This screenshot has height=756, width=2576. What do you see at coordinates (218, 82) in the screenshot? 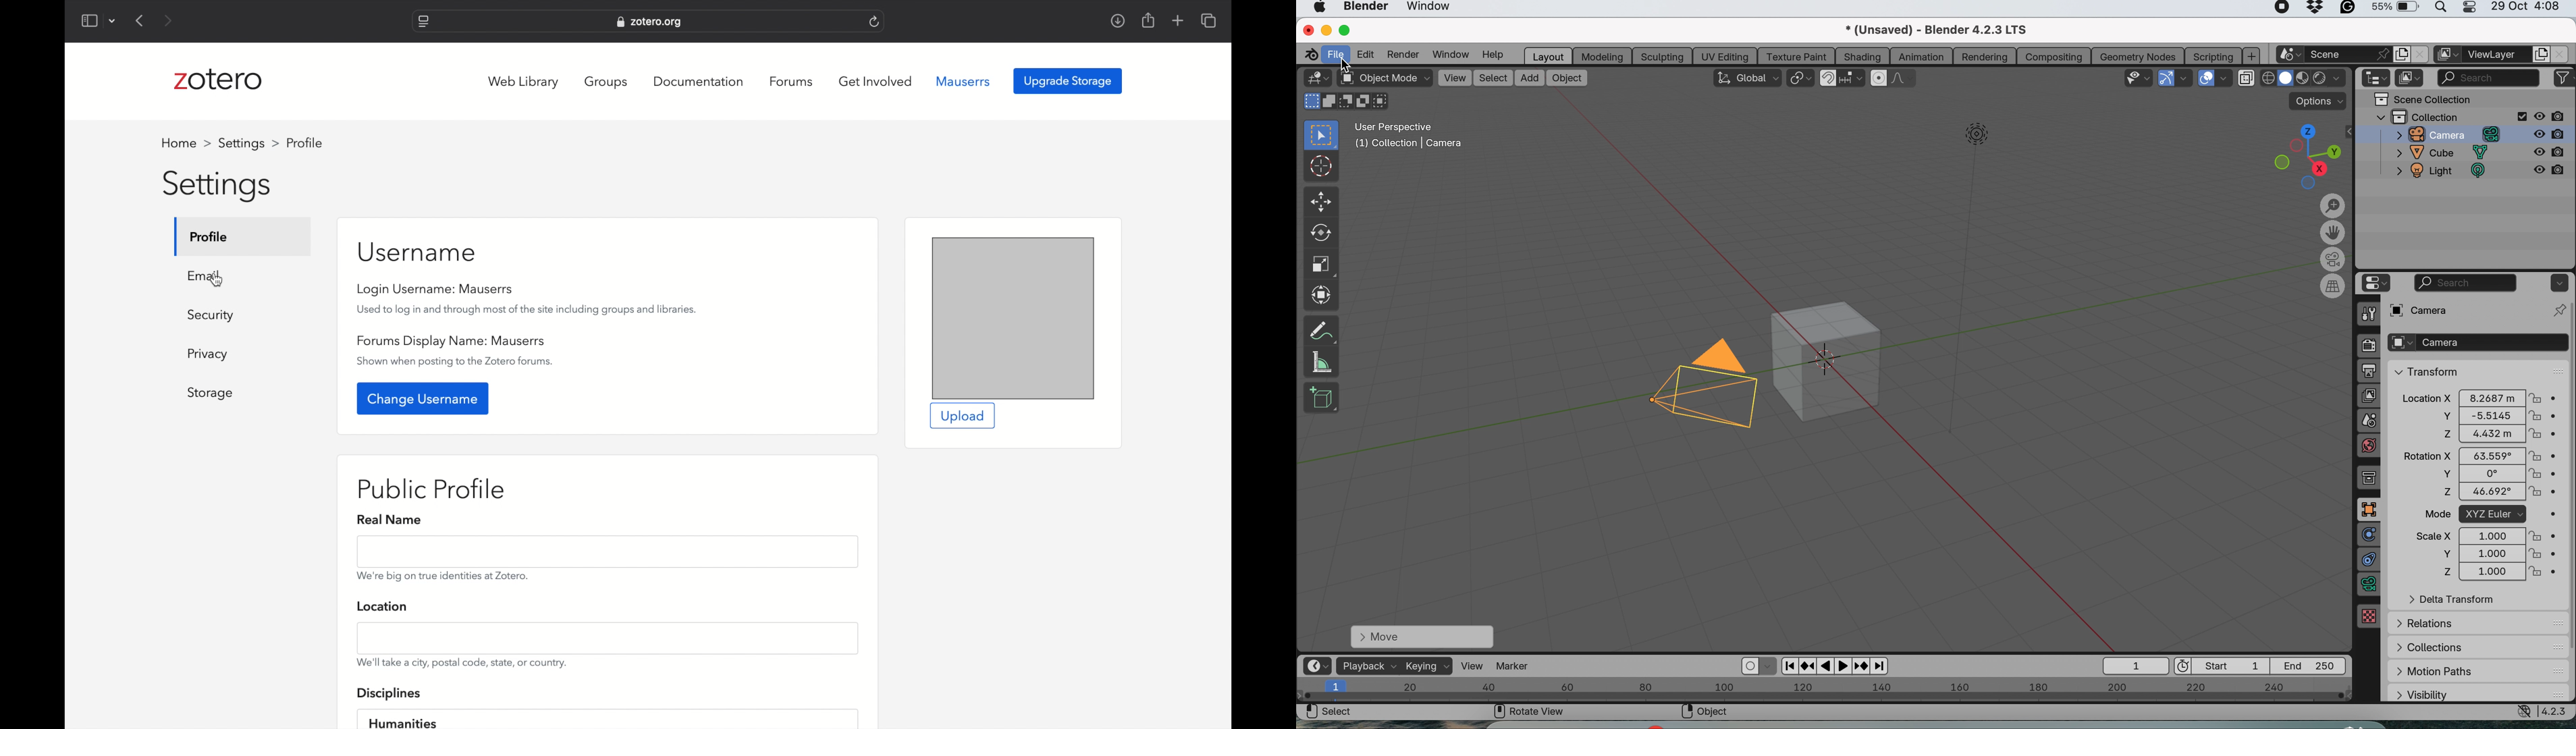
I see `zotero` at bounding box center [218, 82].